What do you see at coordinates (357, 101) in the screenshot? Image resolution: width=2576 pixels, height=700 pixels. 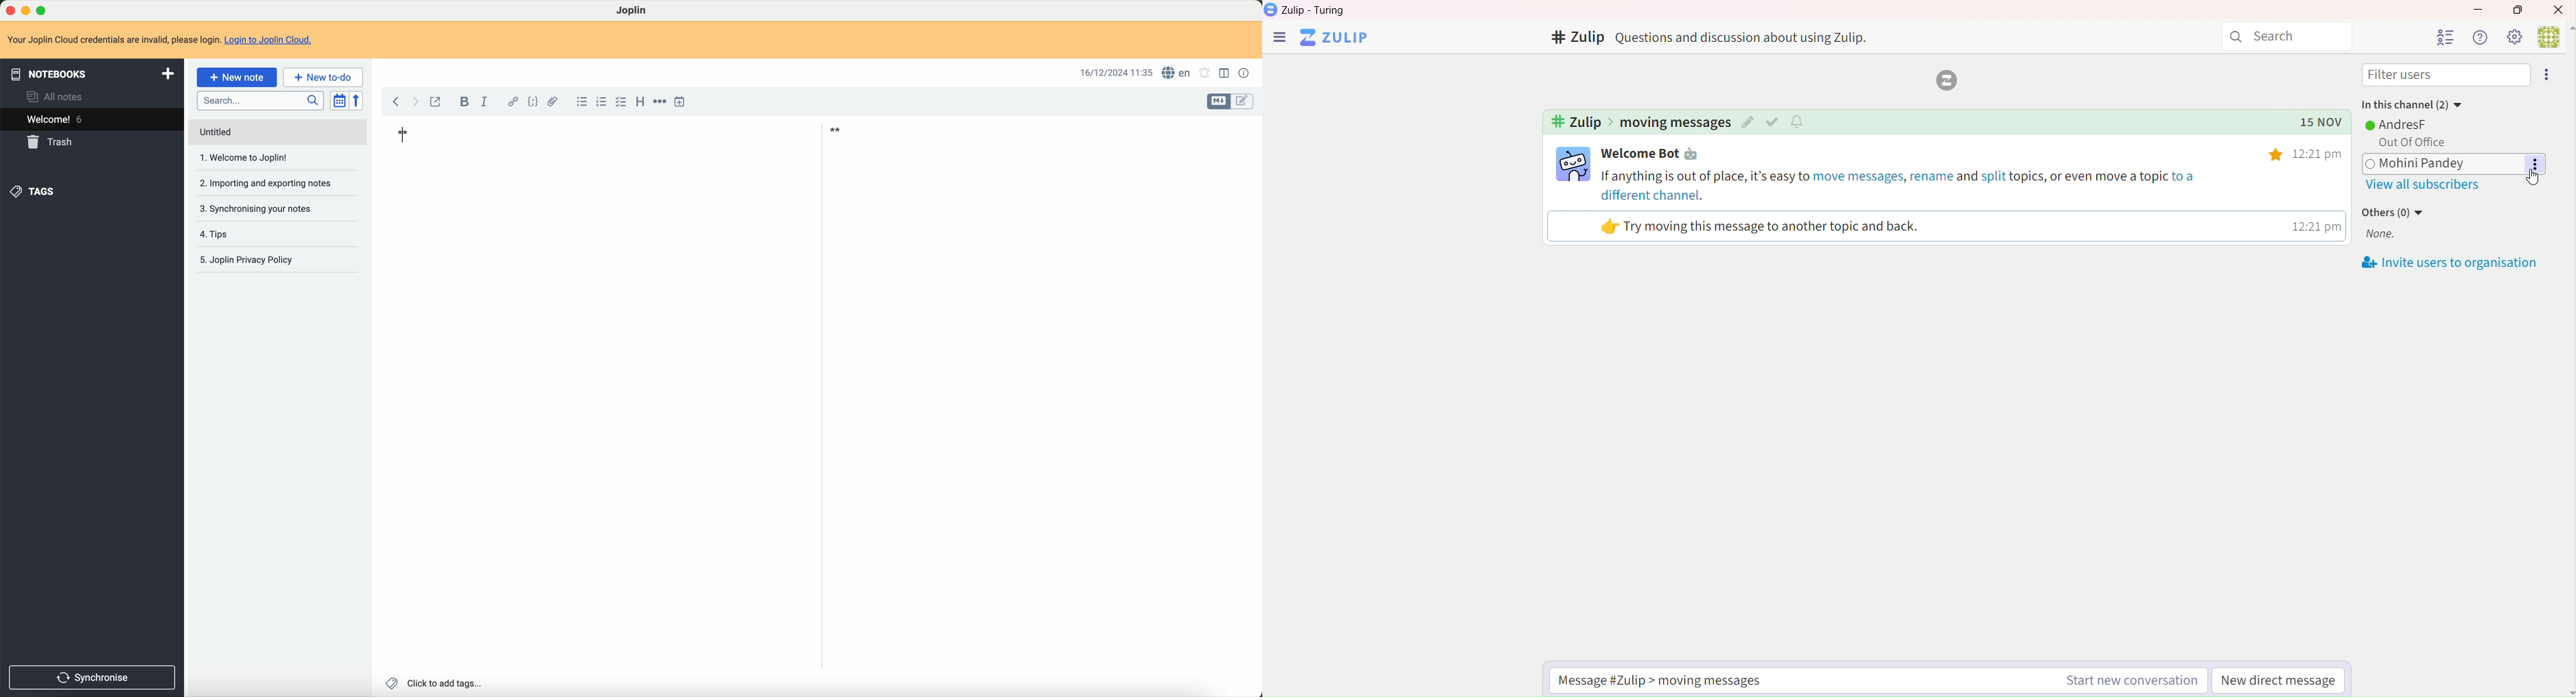 I see `reverse sort order` at bounding box center [357, 101].